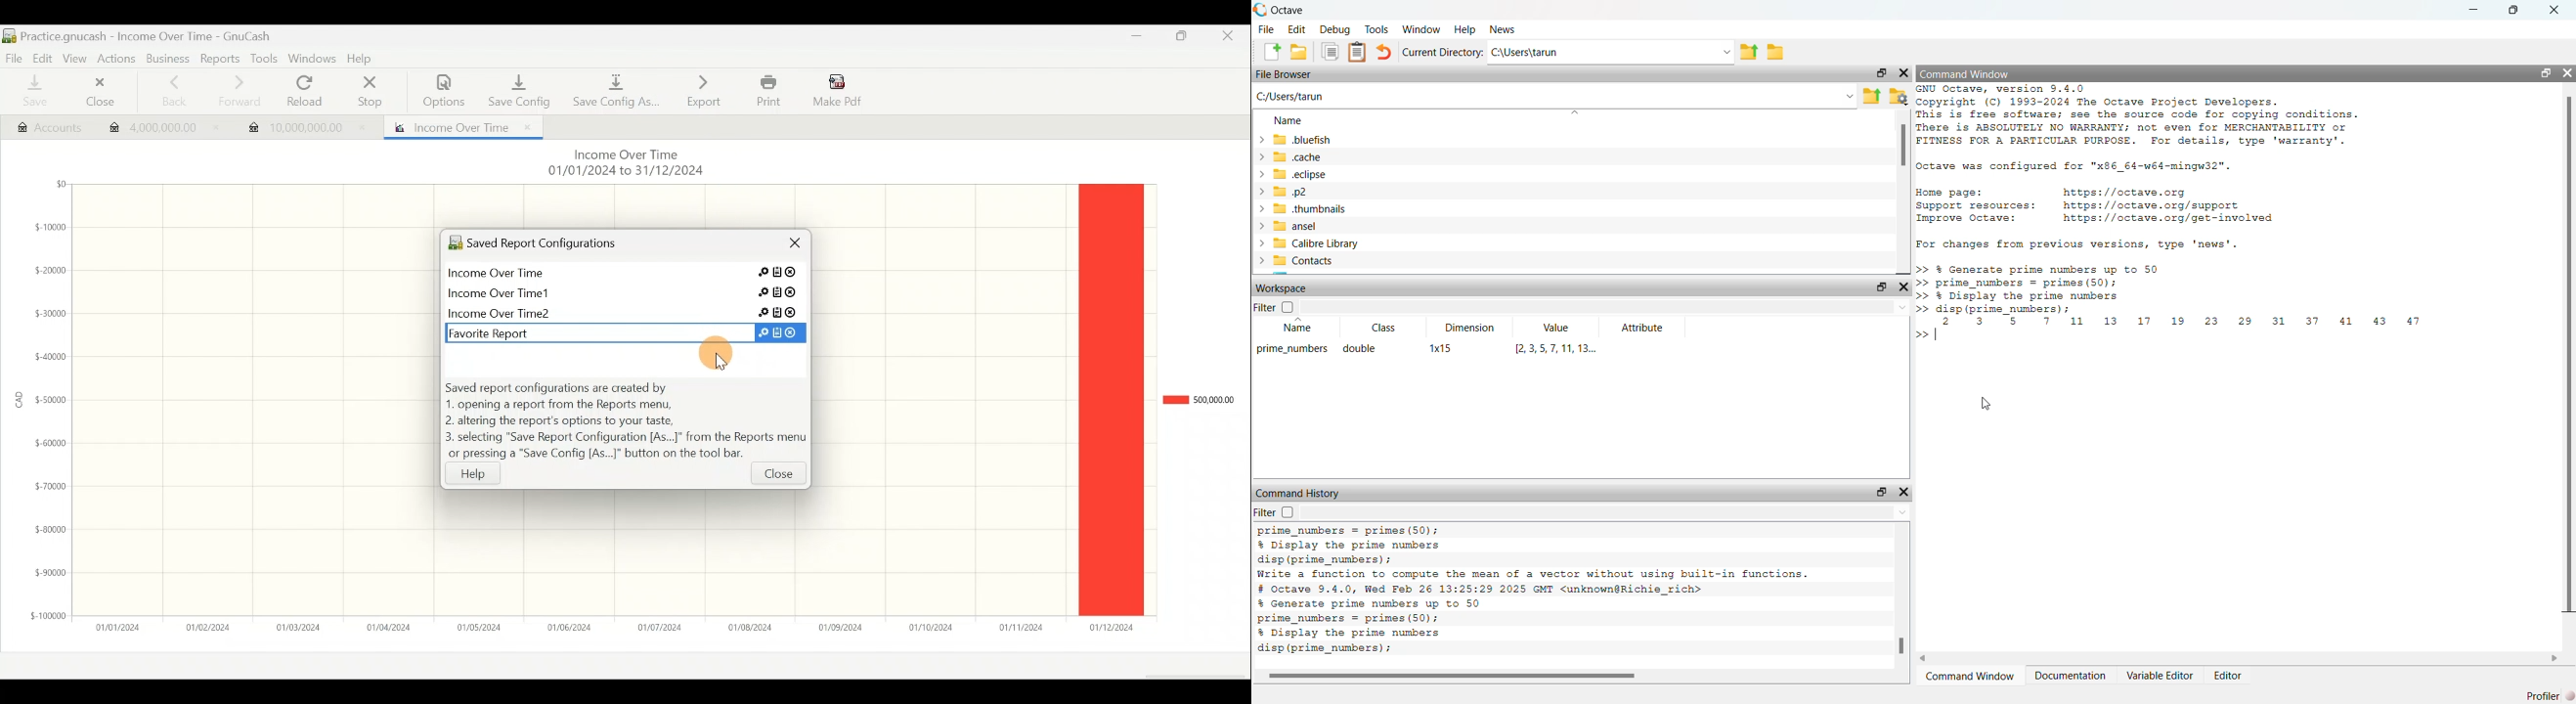 The width and height of the screenshot is (2576, 728). What do you see at coordinates (116, 58) in the screenshot?
I see `Actions` at bounding box center [116, 58].